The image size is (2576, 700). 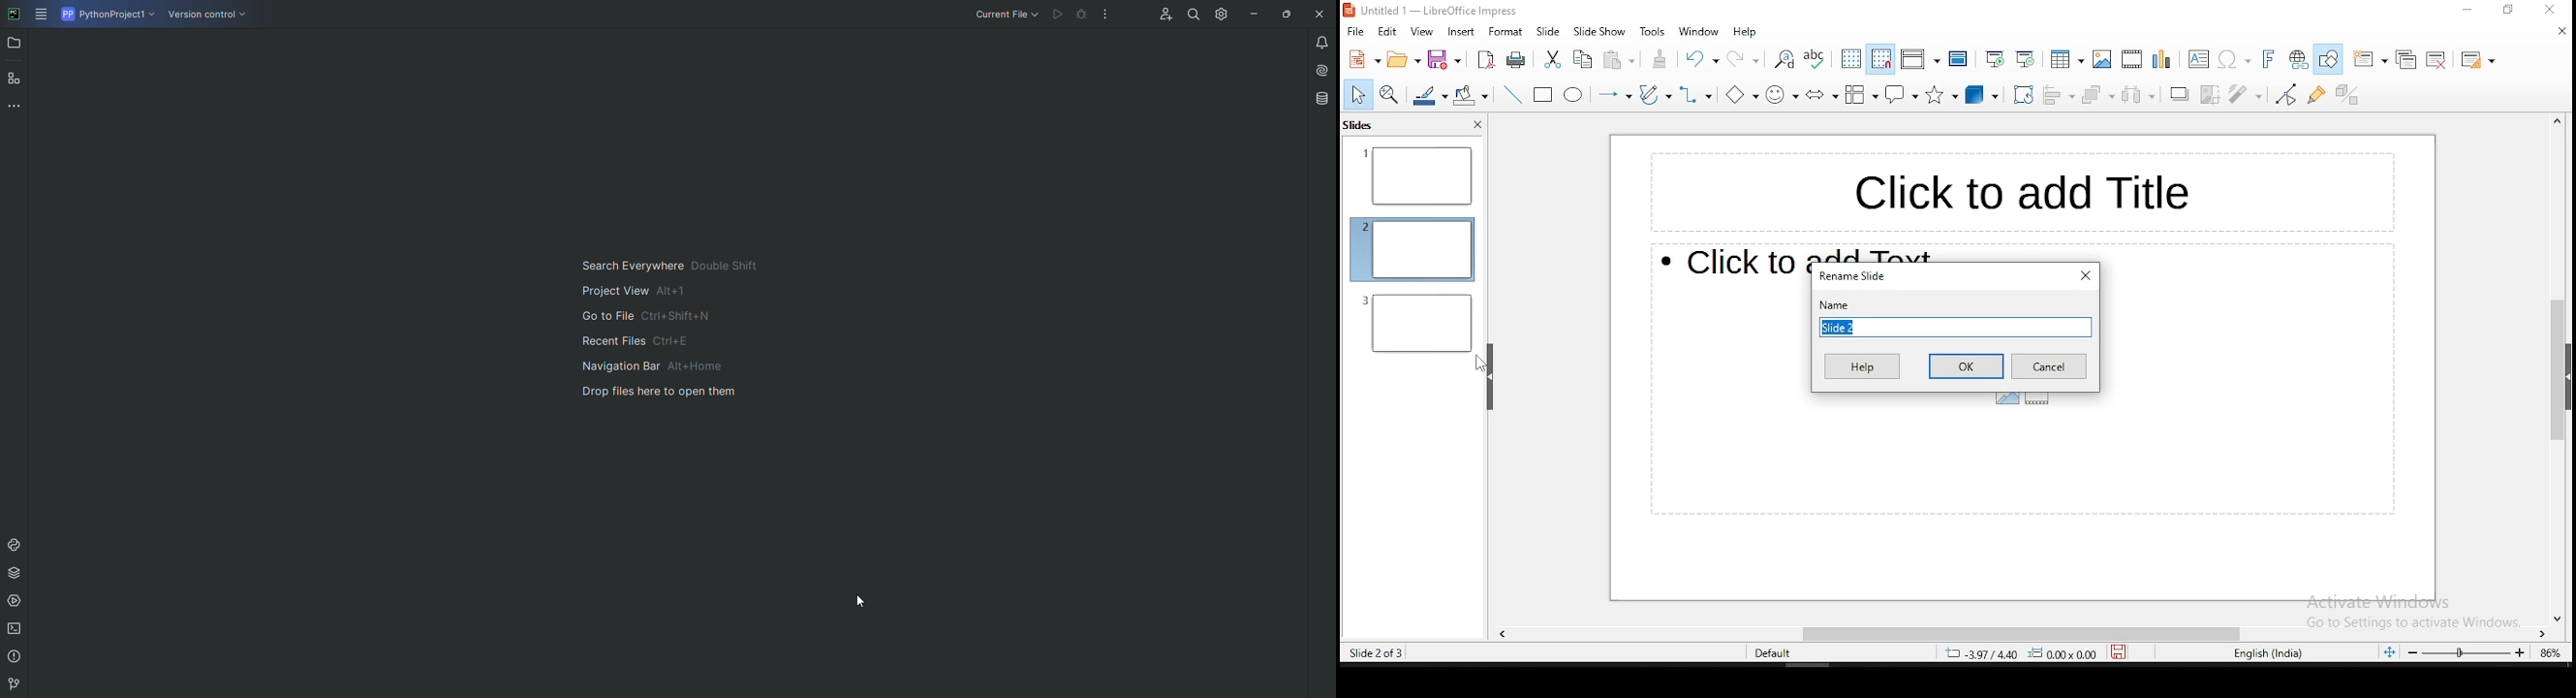 I want to click on close, so click(x=2560, y=35).